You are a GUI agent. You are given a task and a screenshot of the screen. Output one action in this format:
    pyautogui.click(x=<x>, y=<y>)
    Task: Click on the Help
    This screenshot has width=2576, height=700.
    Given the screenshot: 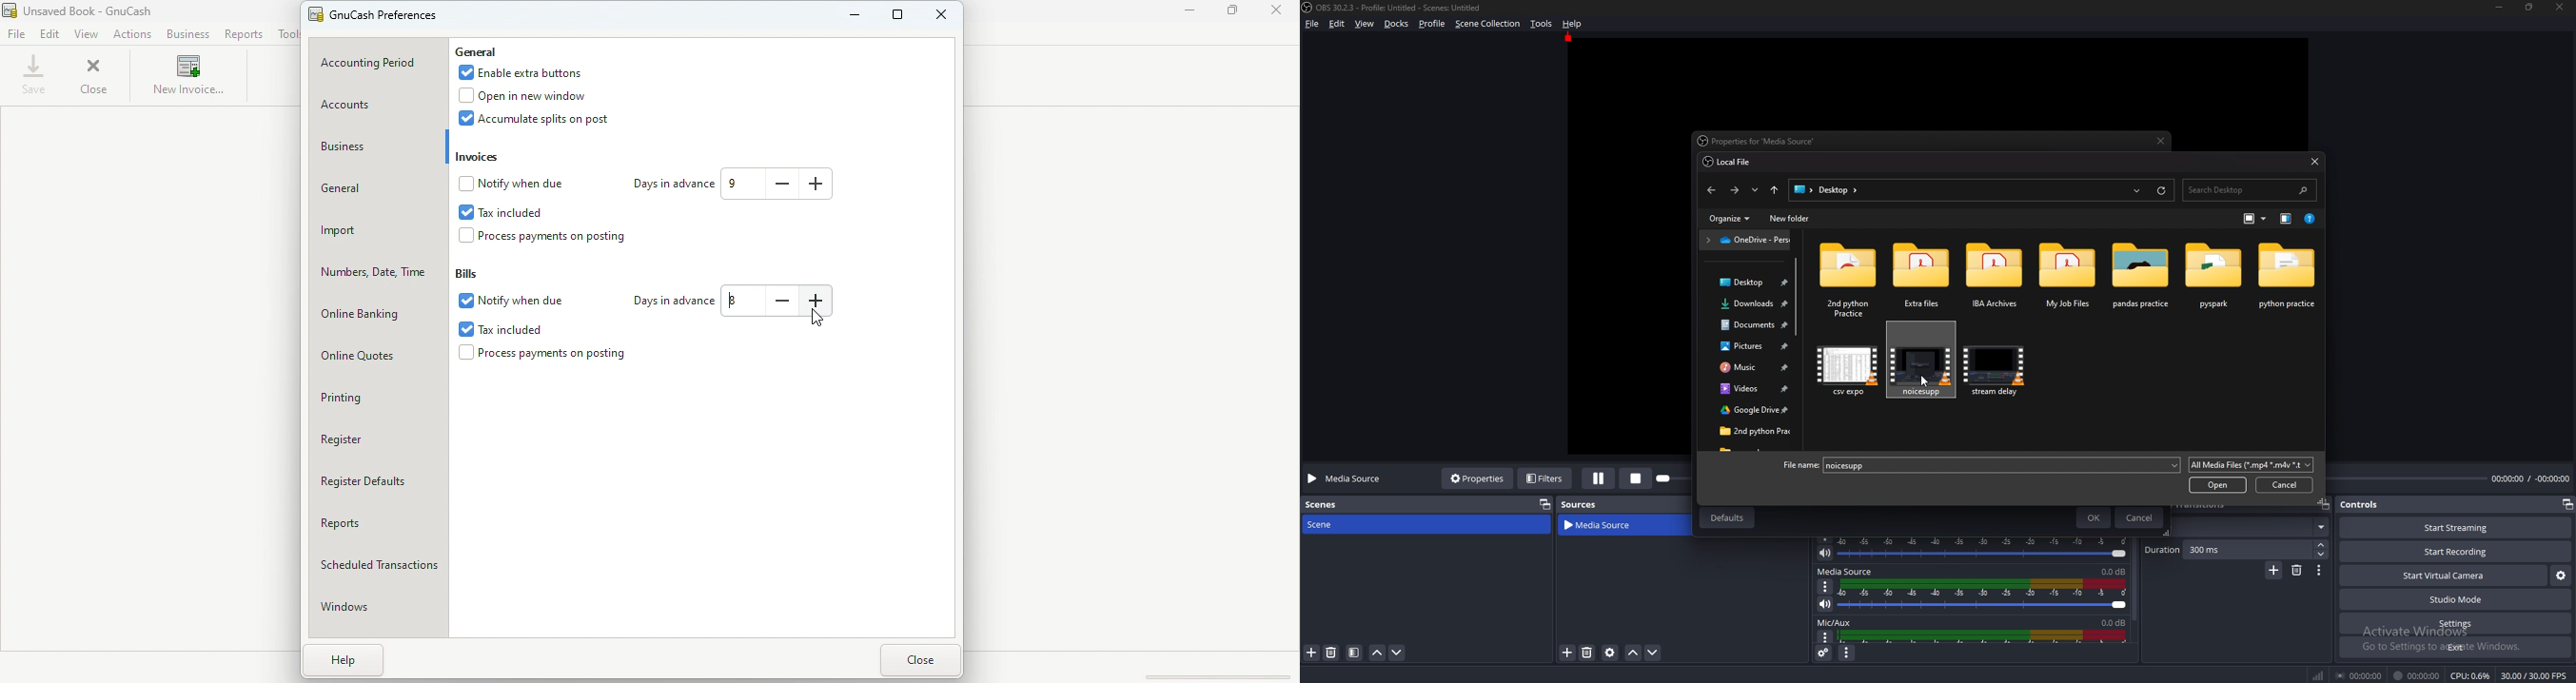 What is the action you would take?
    pyautogui.click(x=338, y=659)
    